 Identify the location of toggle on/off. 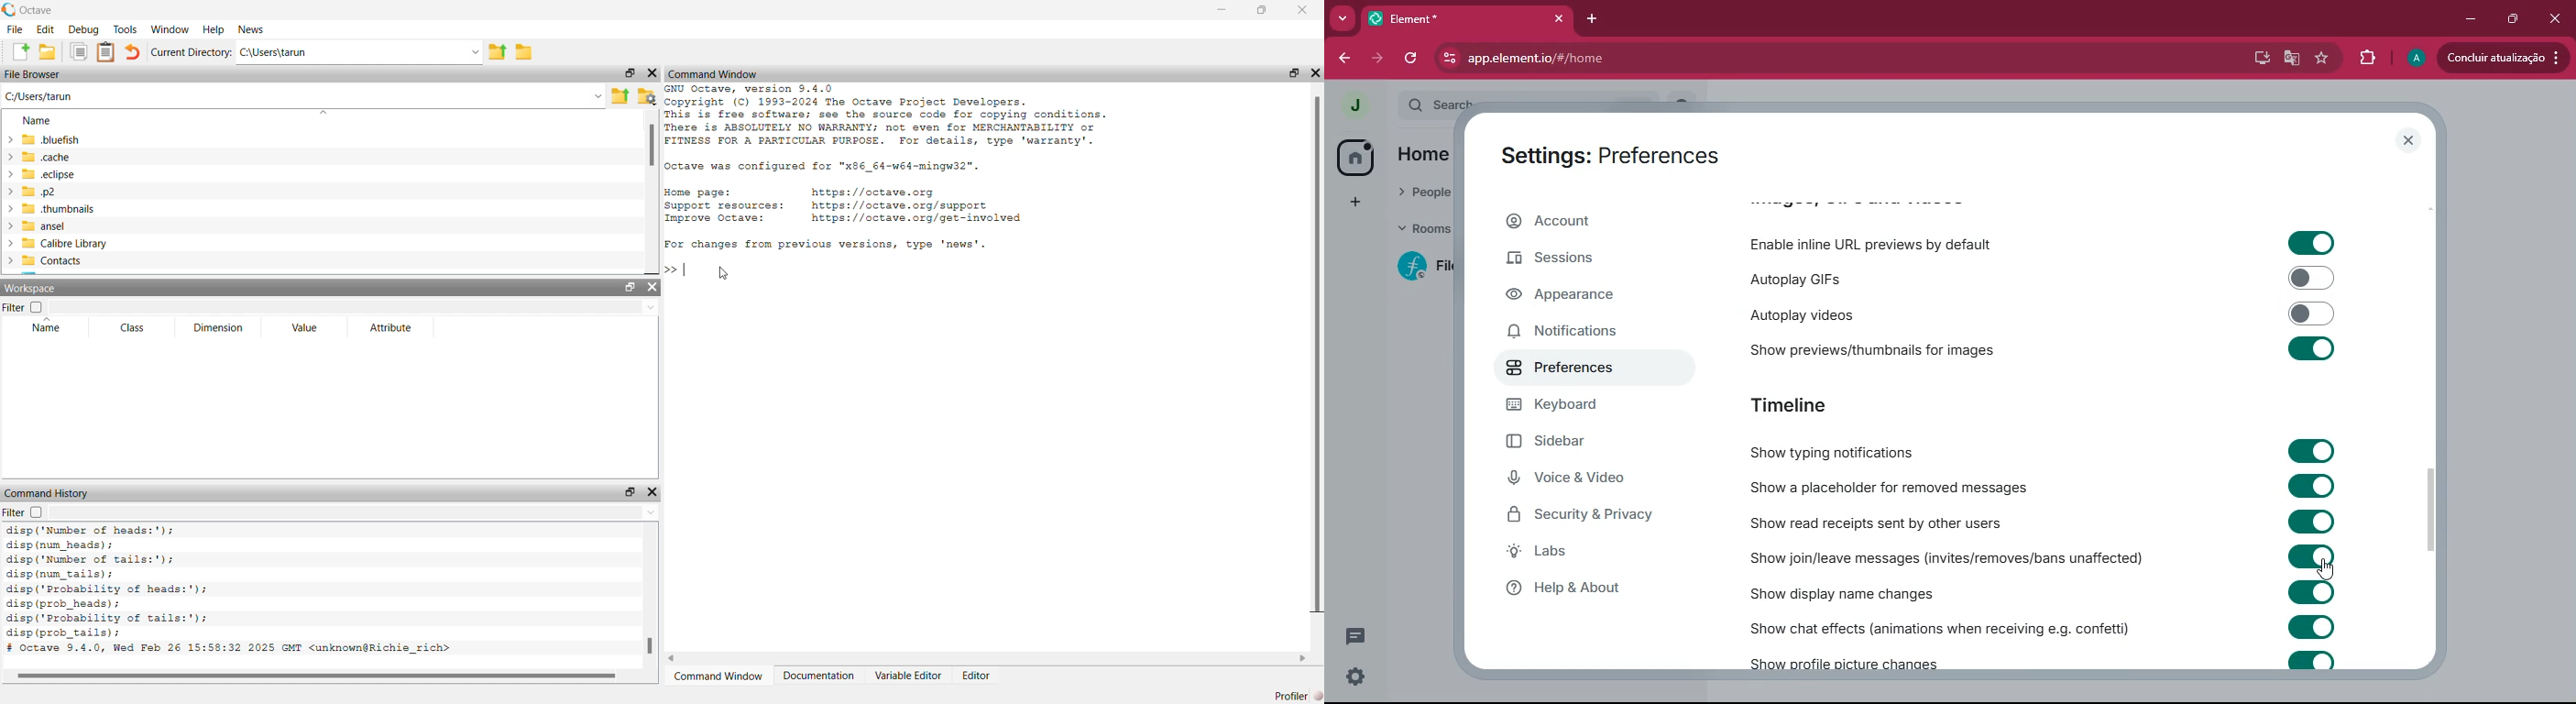
(2312, 593).